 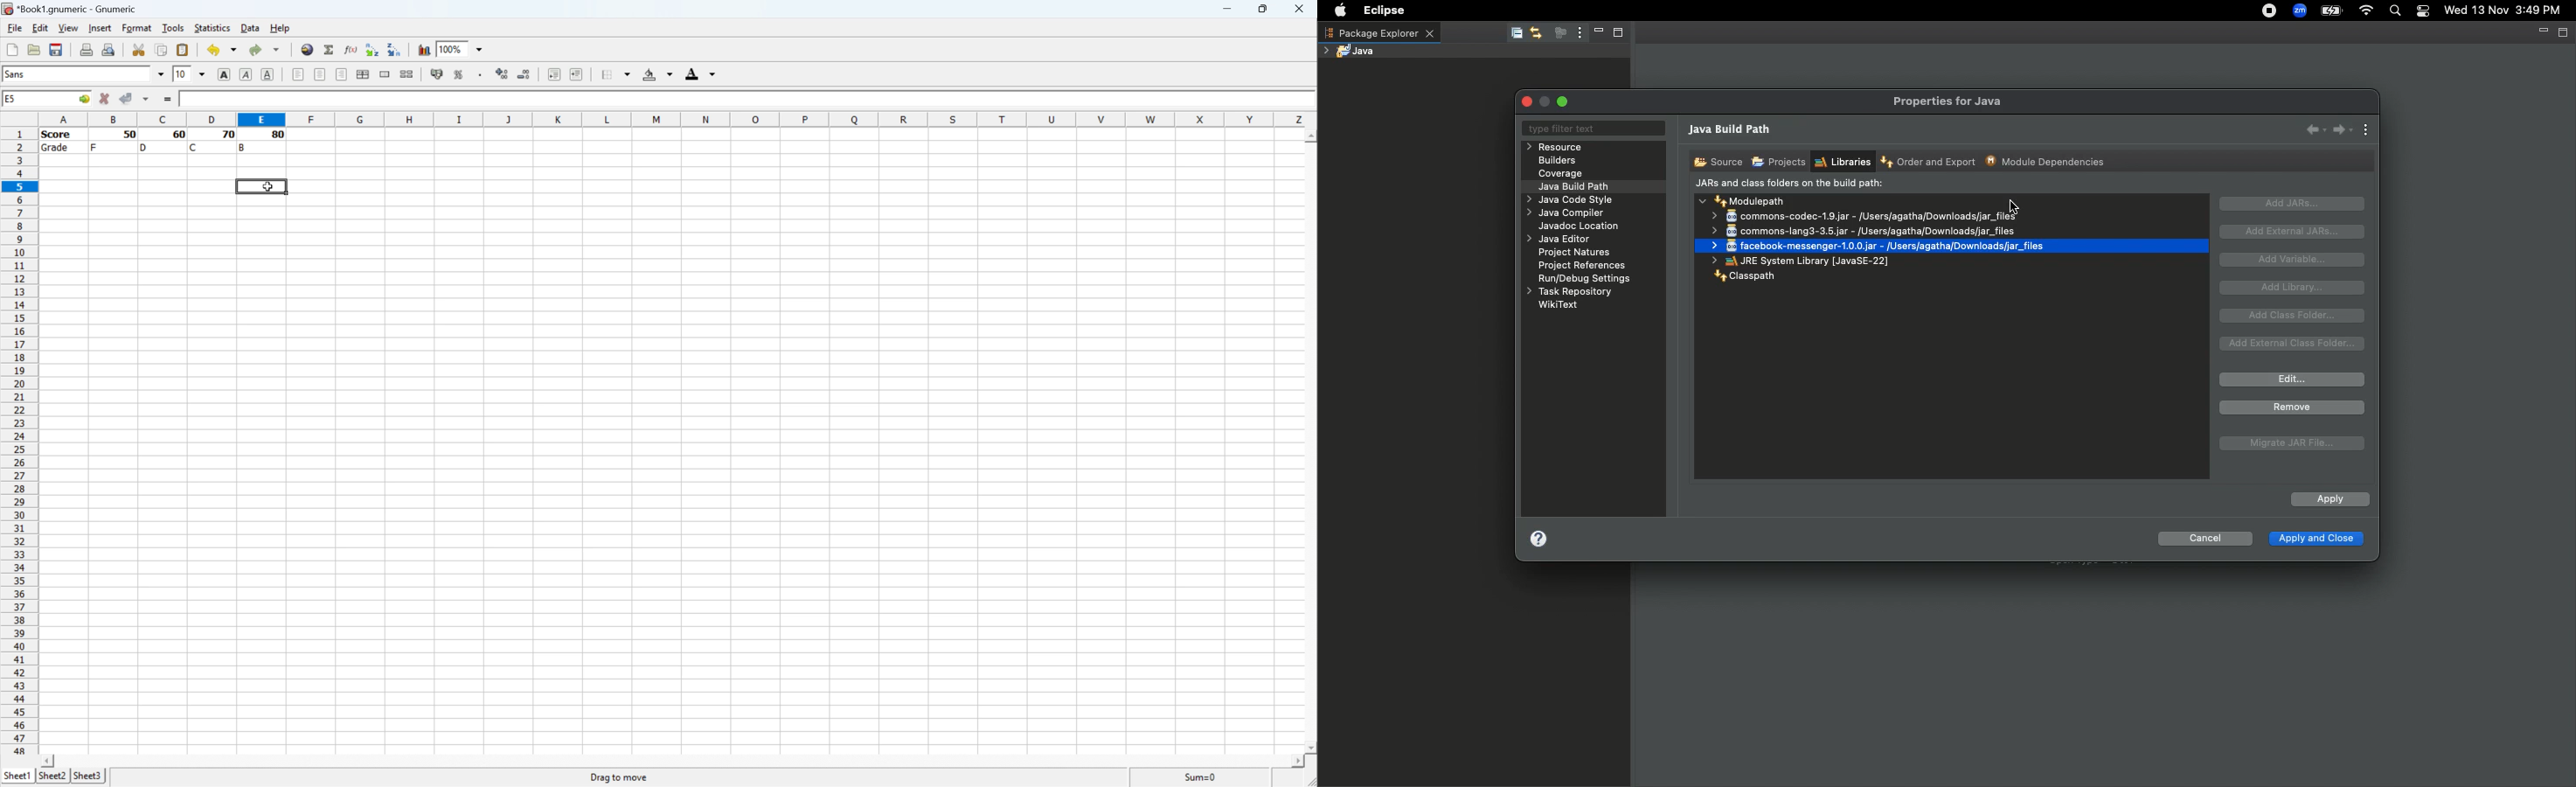 What do you see at coordinates (1204, 778) in the screenshot?
I see `Sum=0` at bounding box center [1204, 778].